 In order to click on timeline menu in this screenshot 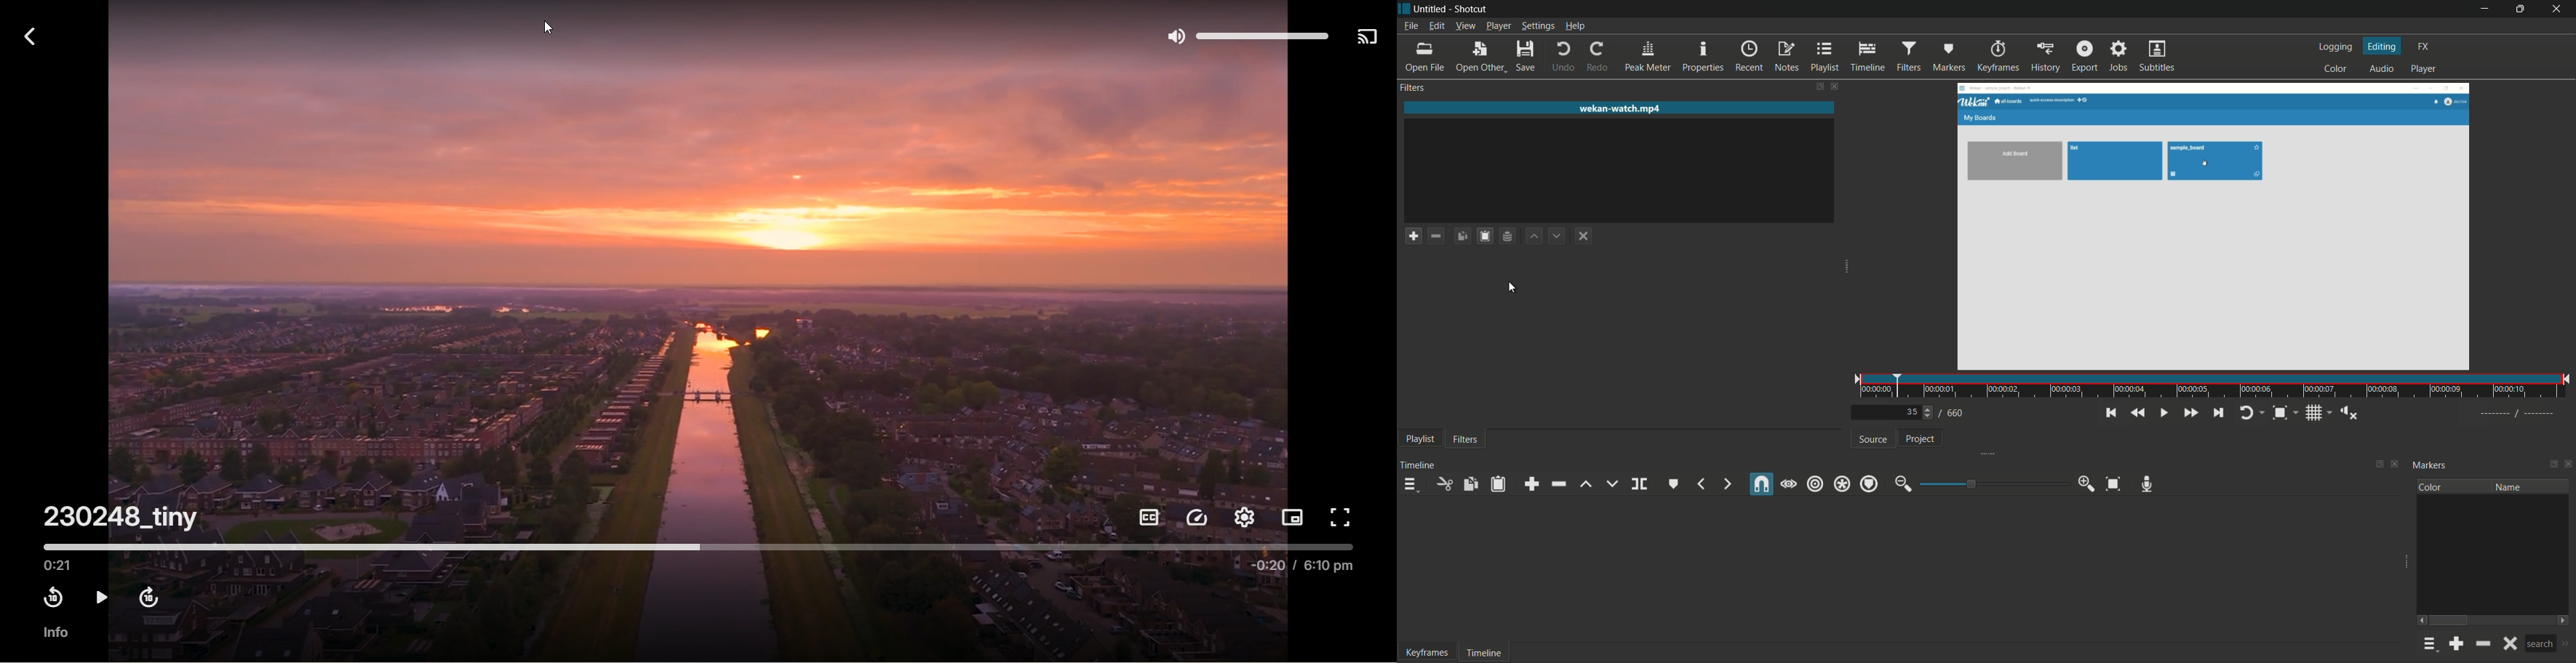, I will do `click(1410, 485)`.